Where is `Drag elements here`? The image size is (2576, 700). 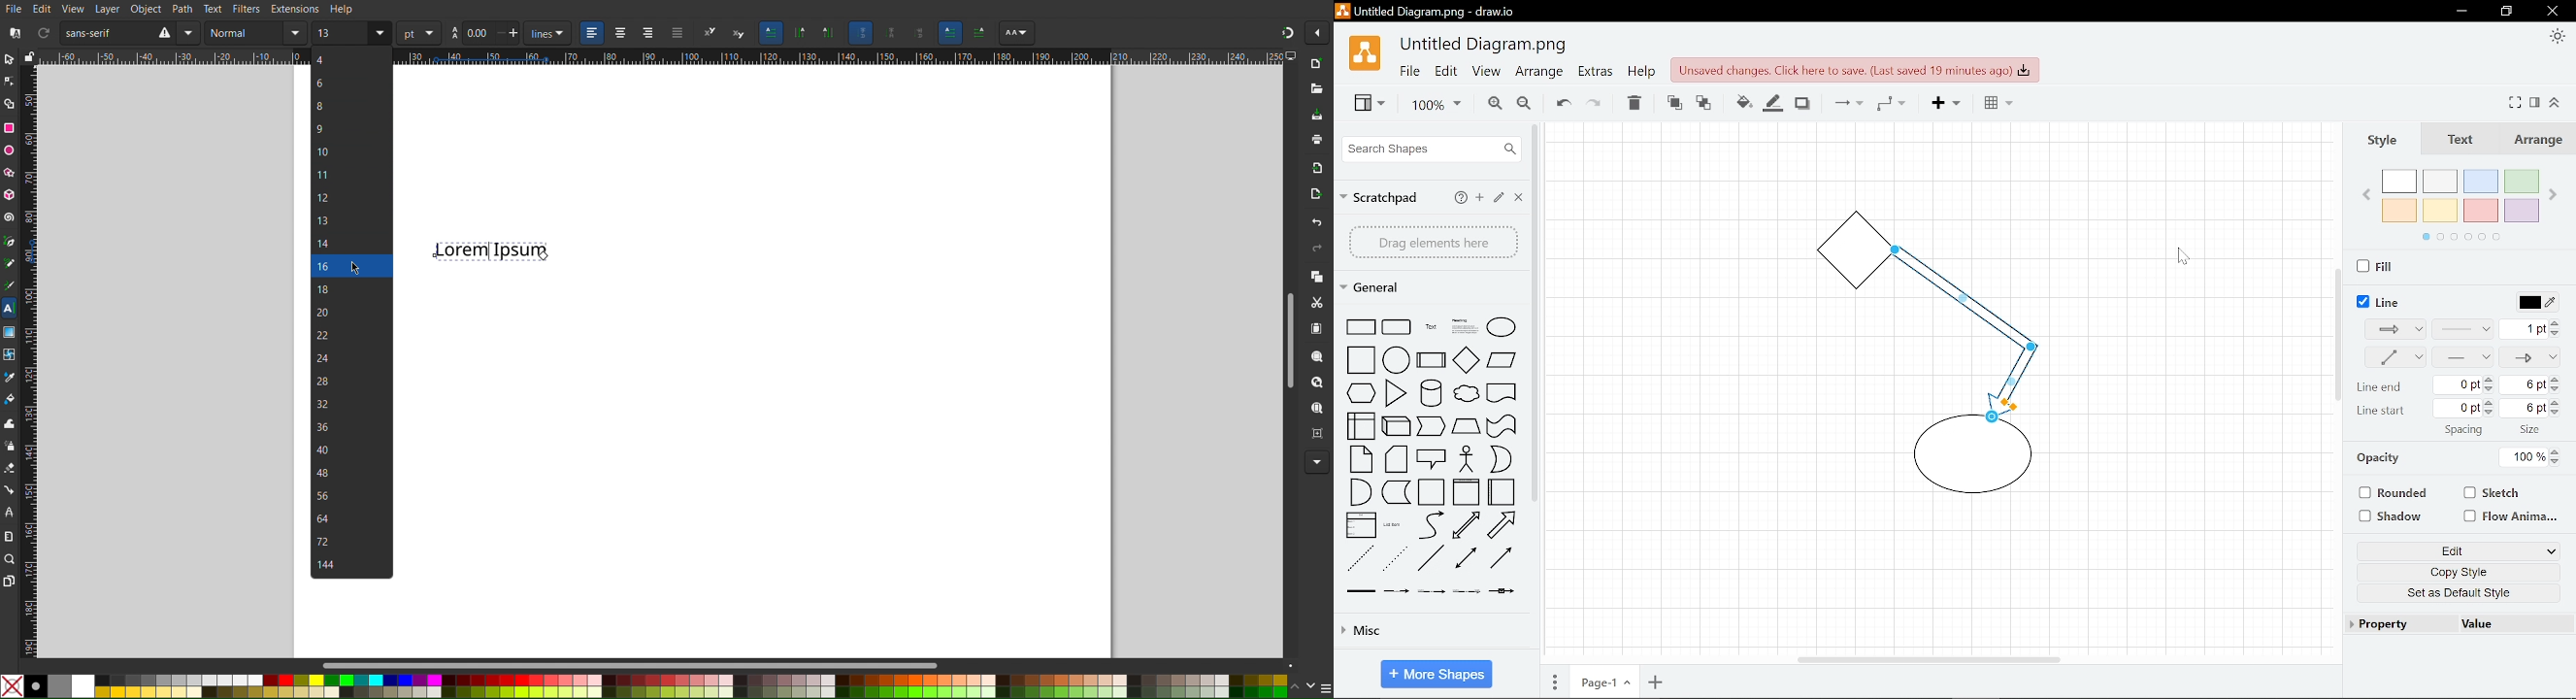
Drag elements here is located at coordinates (1433, 242).